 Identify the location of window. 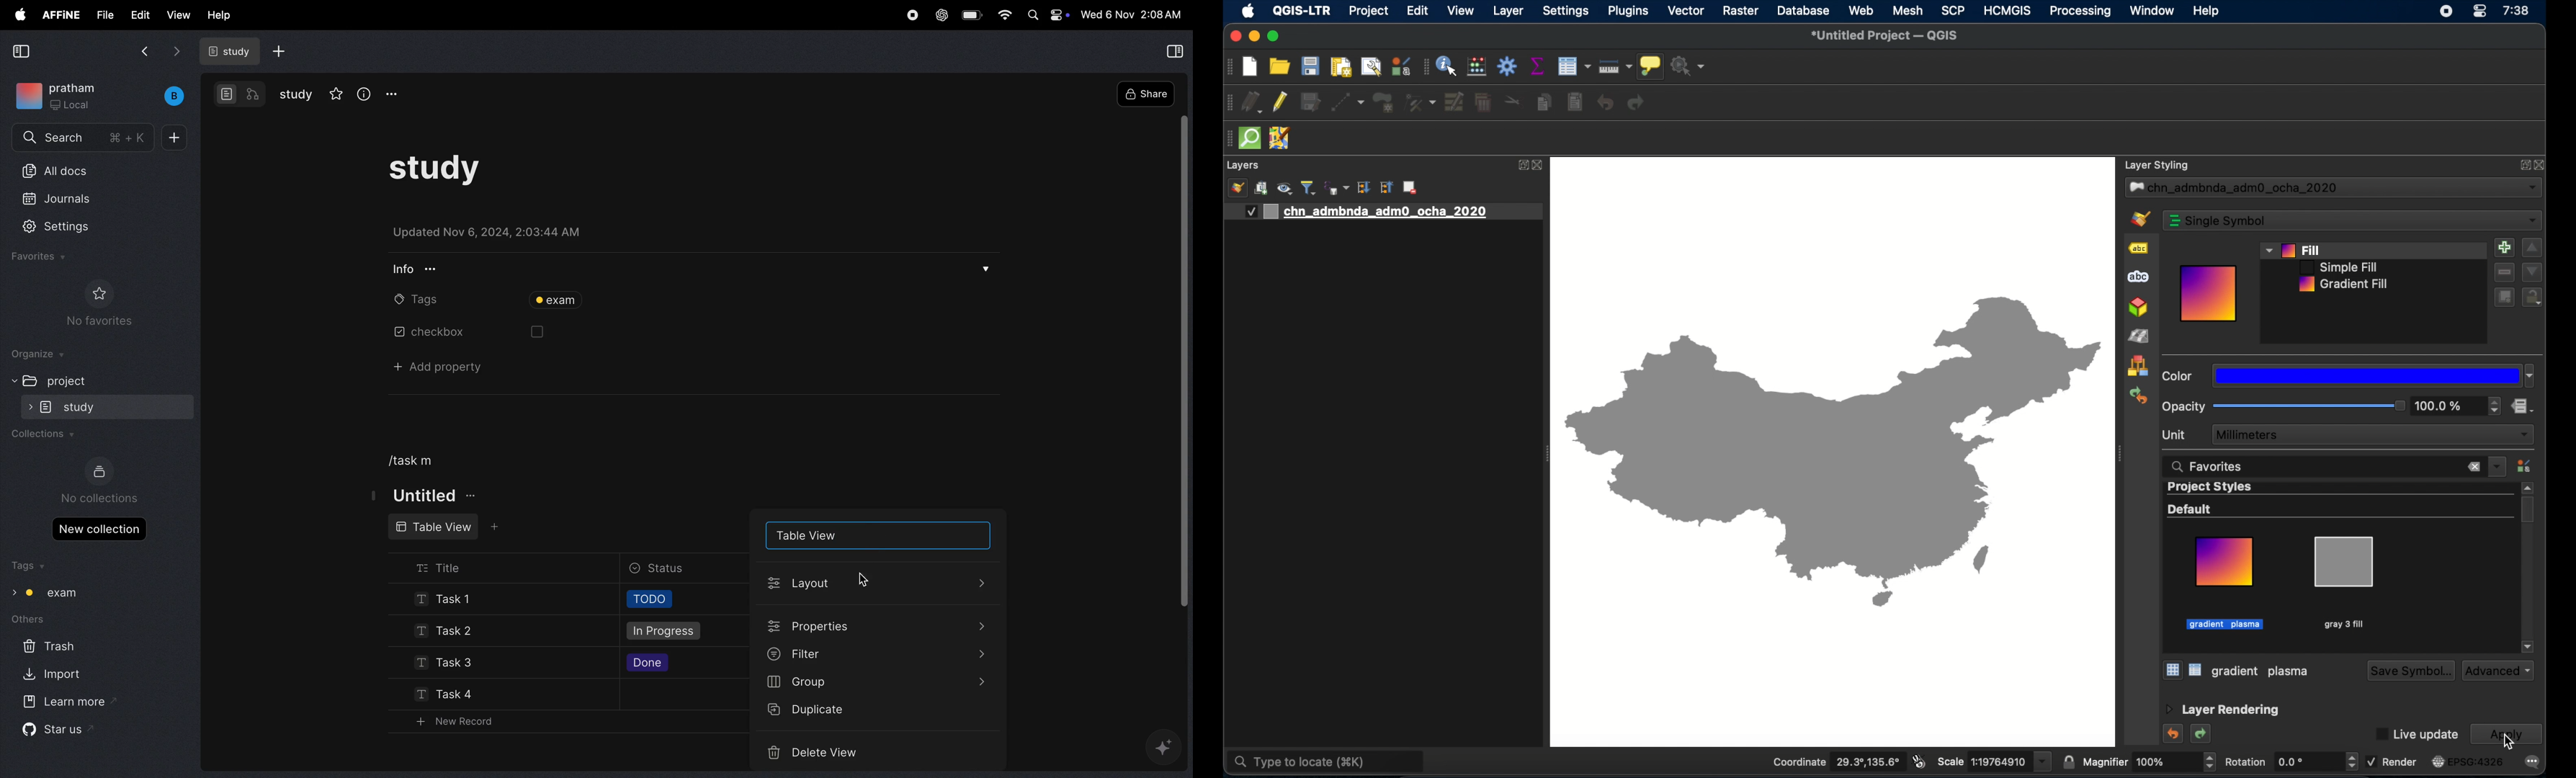
(2153, 10).